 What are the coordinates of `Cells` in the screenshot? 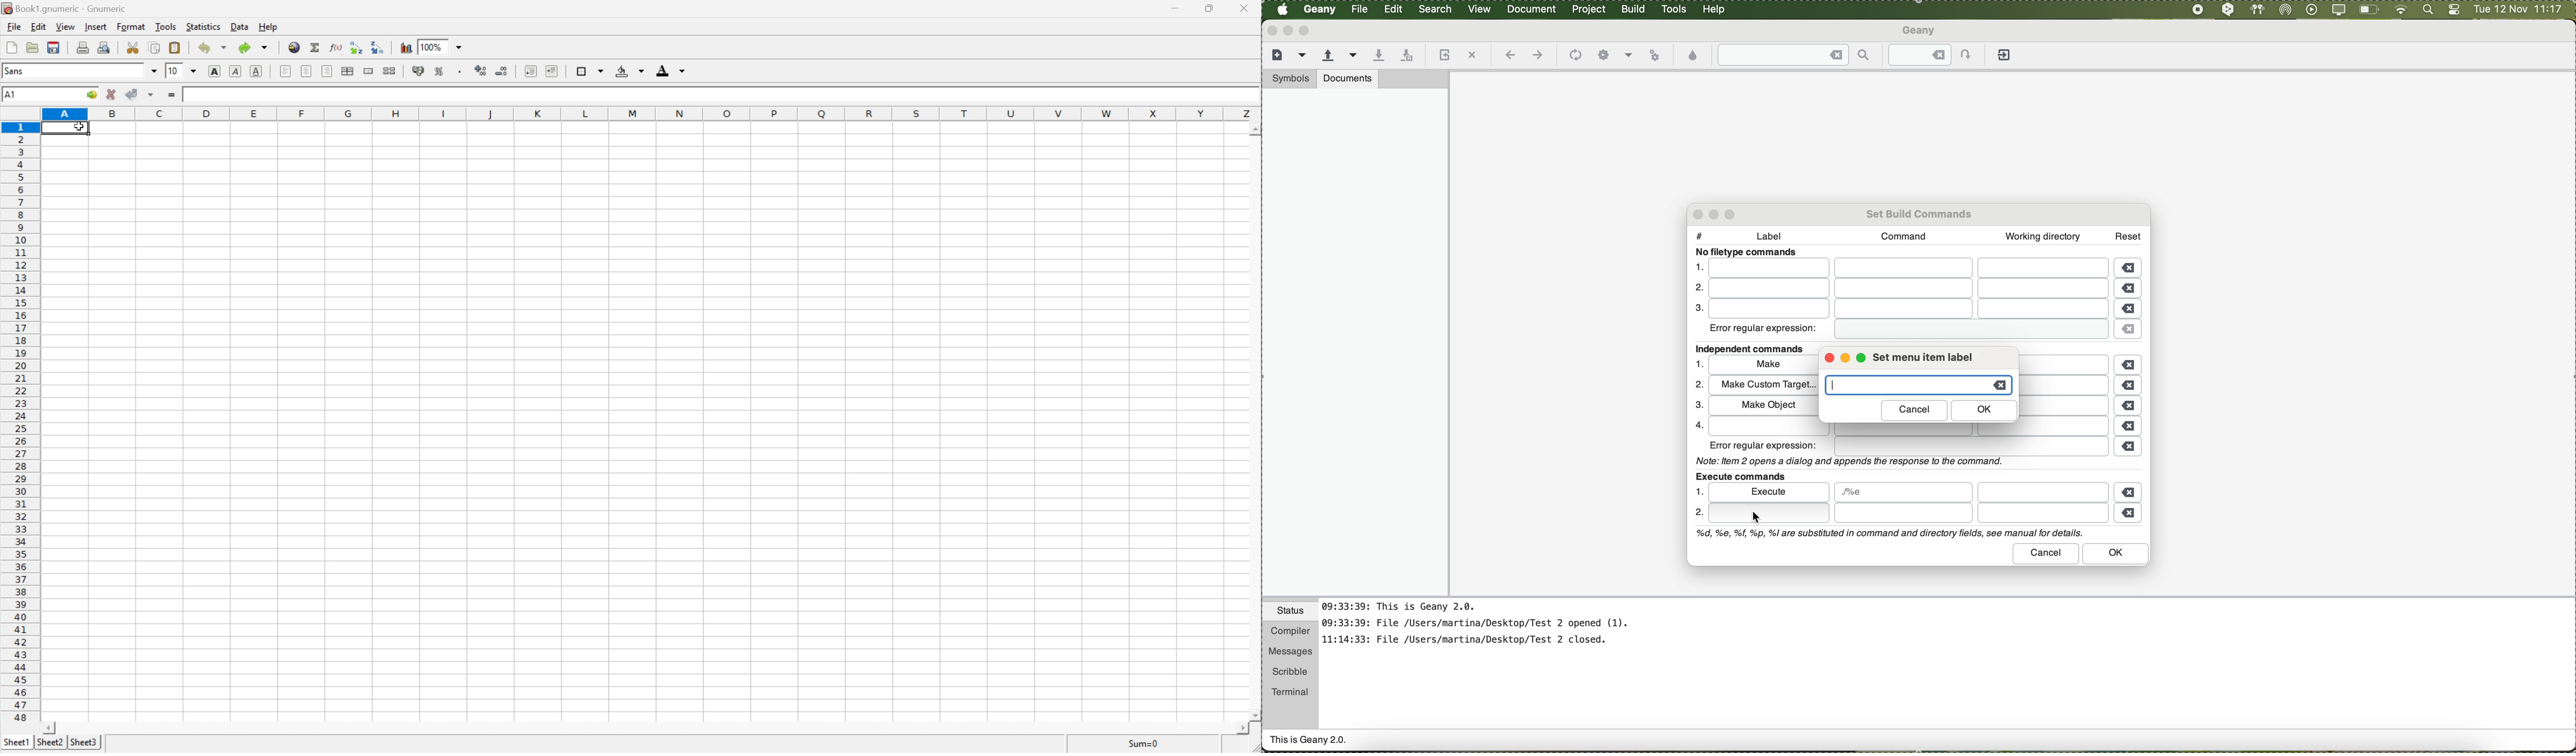 It's located at (664, 430).